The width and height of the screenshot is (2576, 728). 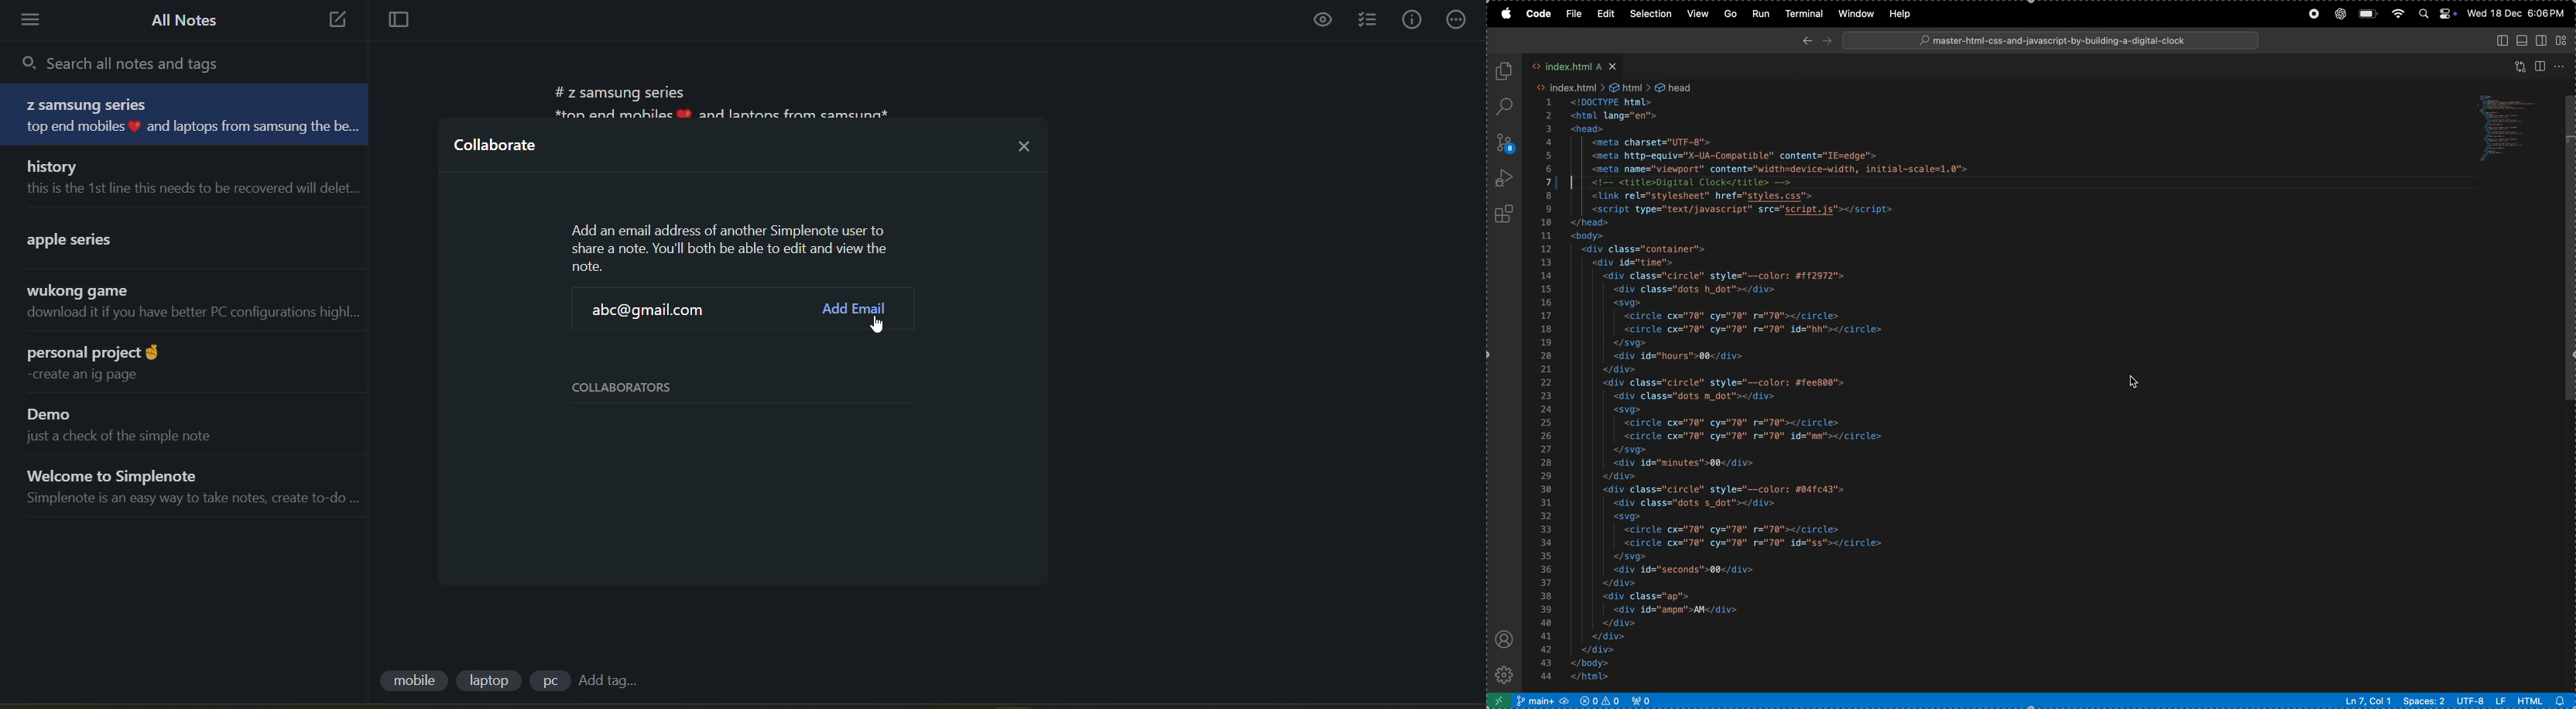 I want to click on open remote window, so click(x=1499, y=701).